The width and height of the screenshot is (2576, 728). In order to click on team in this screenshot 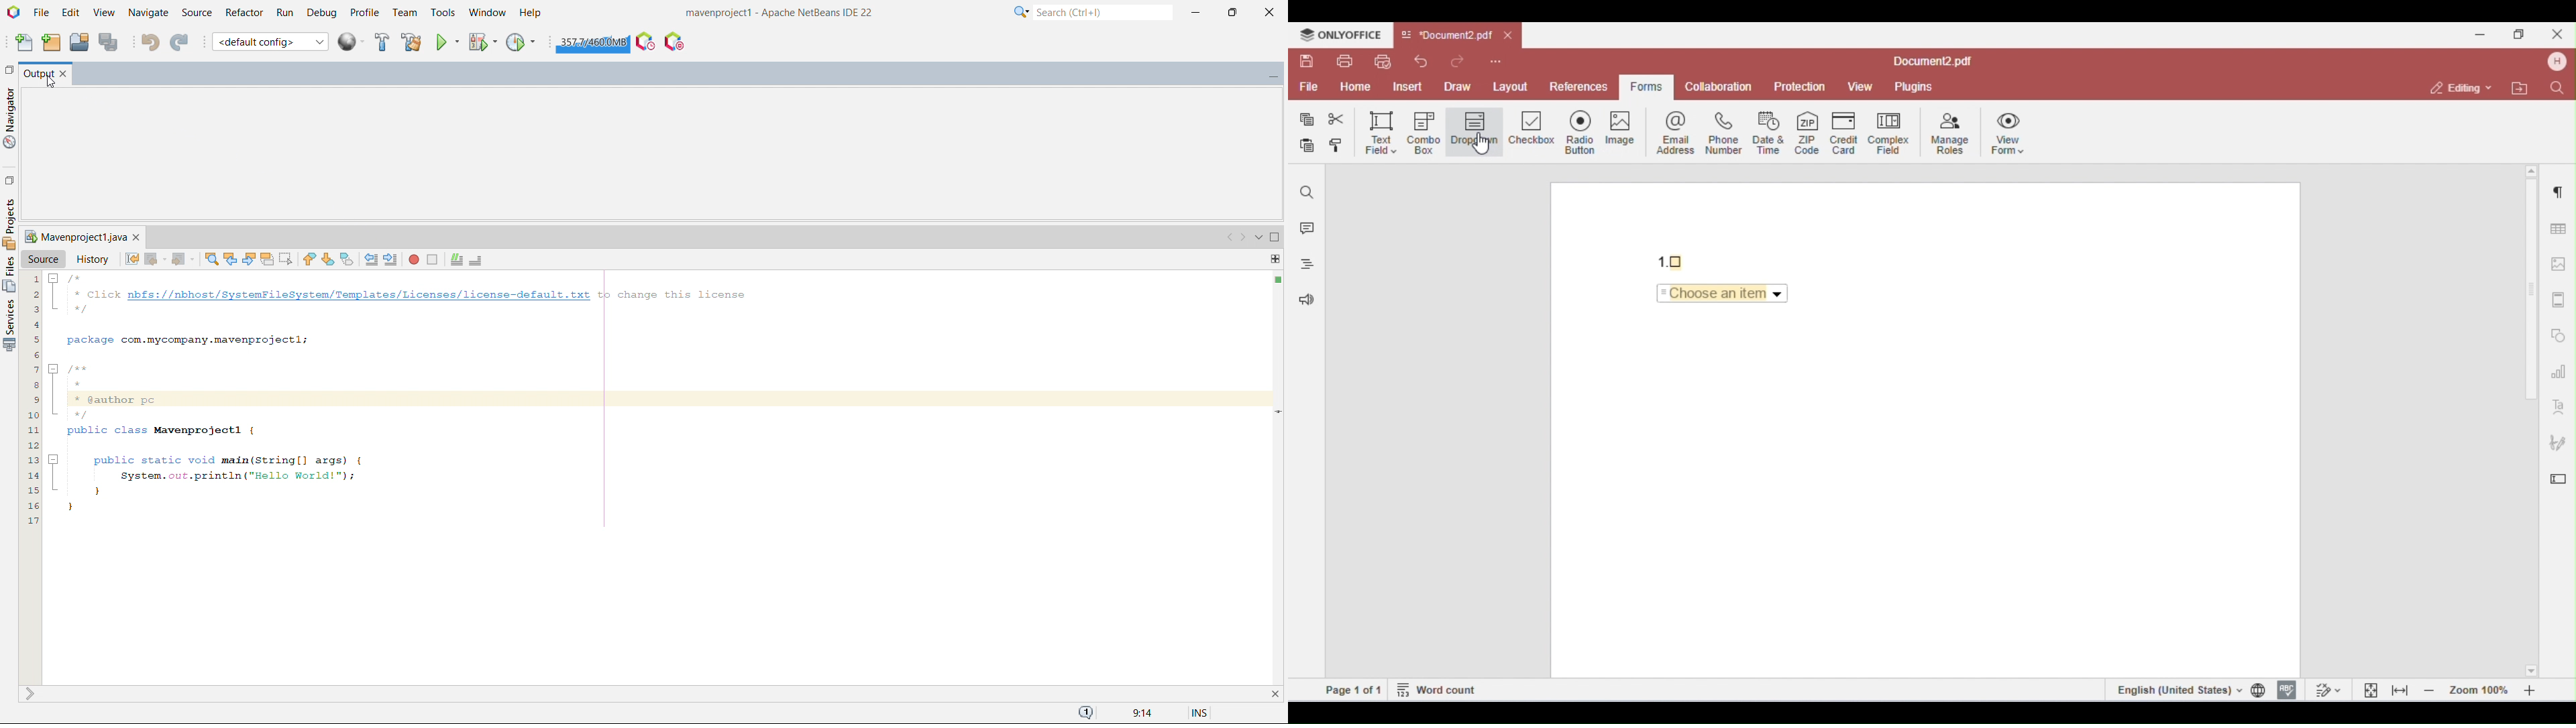, I will do `click(406, 13)`.